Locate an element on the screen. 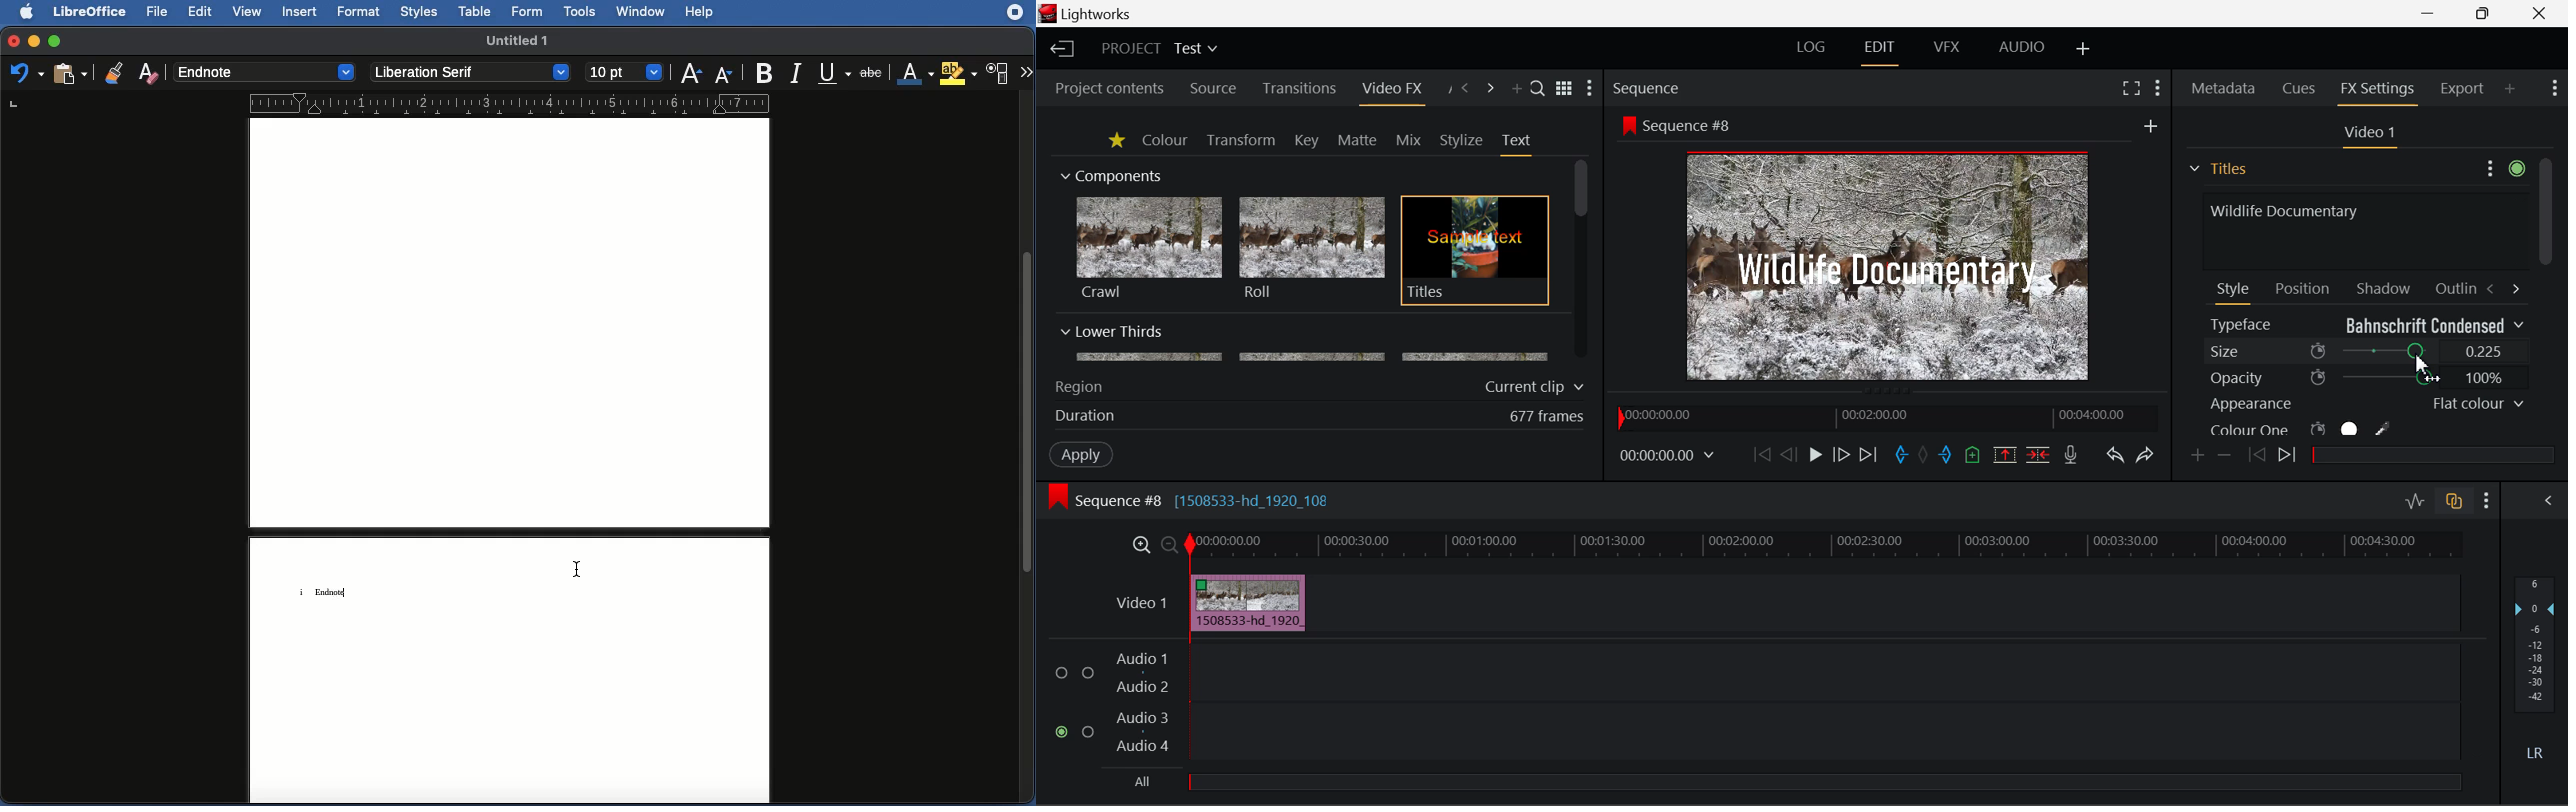 The width and height of the screenshot is (2576, 812). Typeface is located at coordinates (2367, 325).